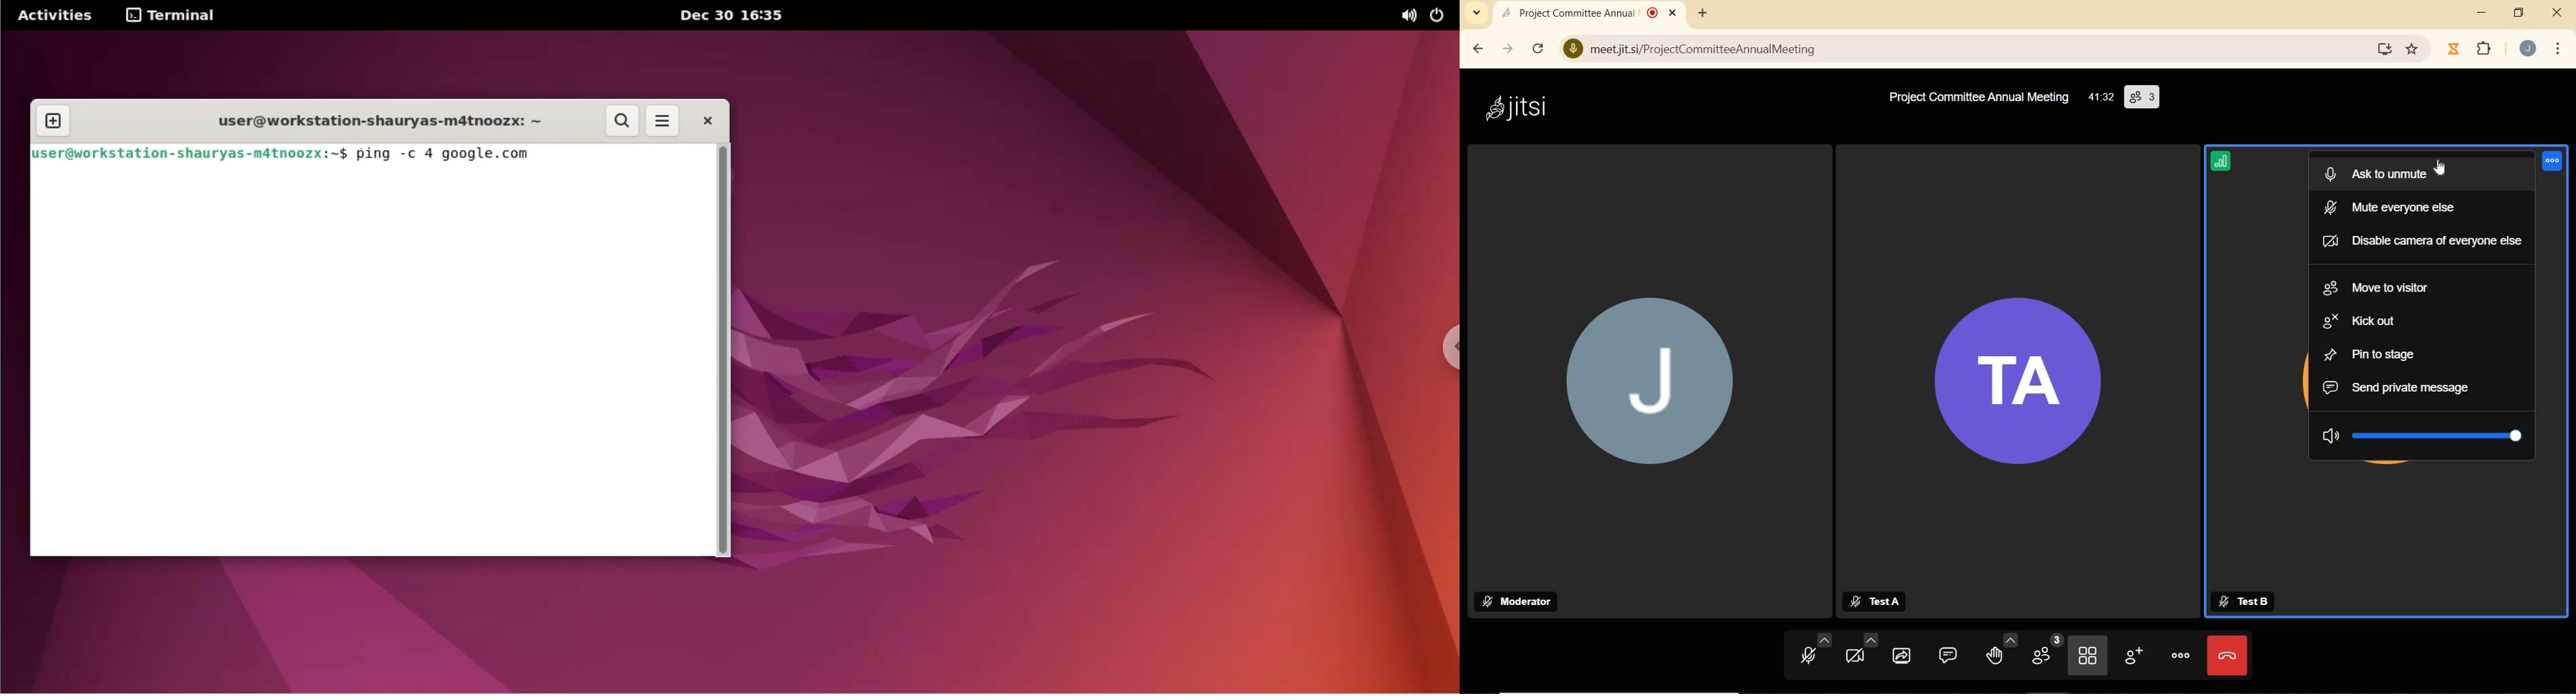 This screenshot has width=2576, height=700. I want to click on CUSTOMIZE GOOGLE CHROME, so click(2558, 50).